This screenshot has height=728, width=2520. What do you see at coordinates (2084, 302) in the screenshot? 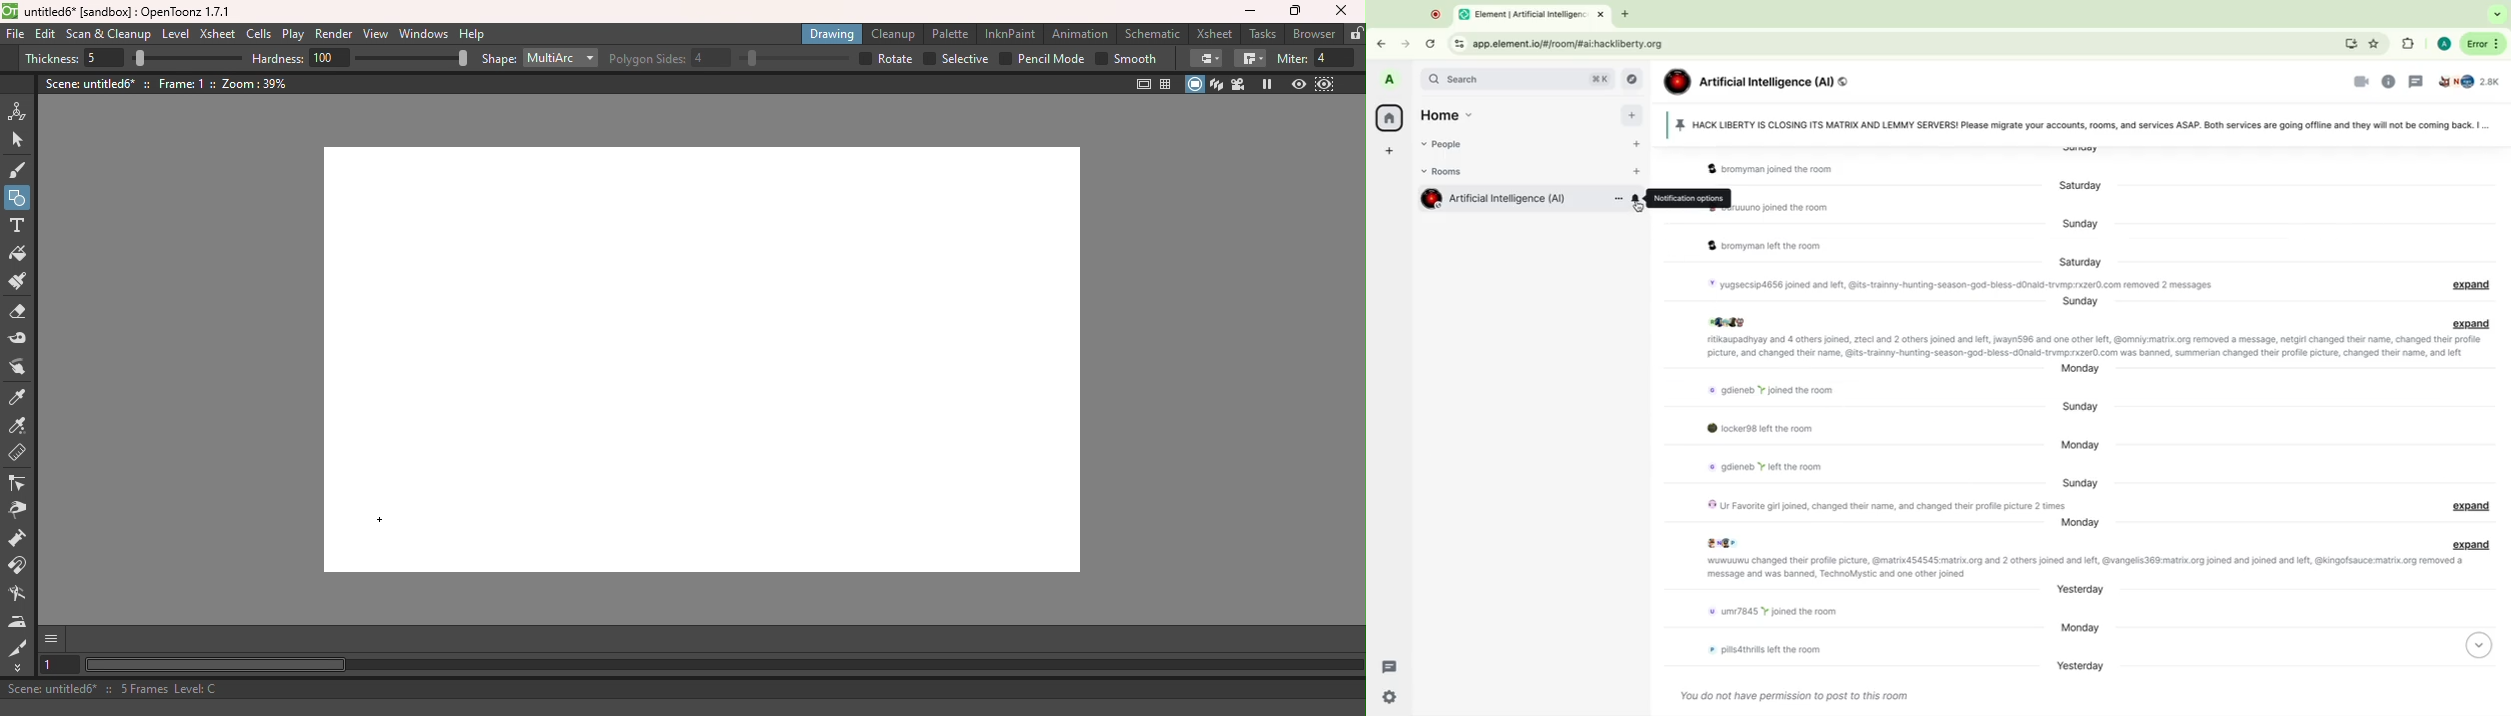
I see `Day` at bounding box center [2084, 302].